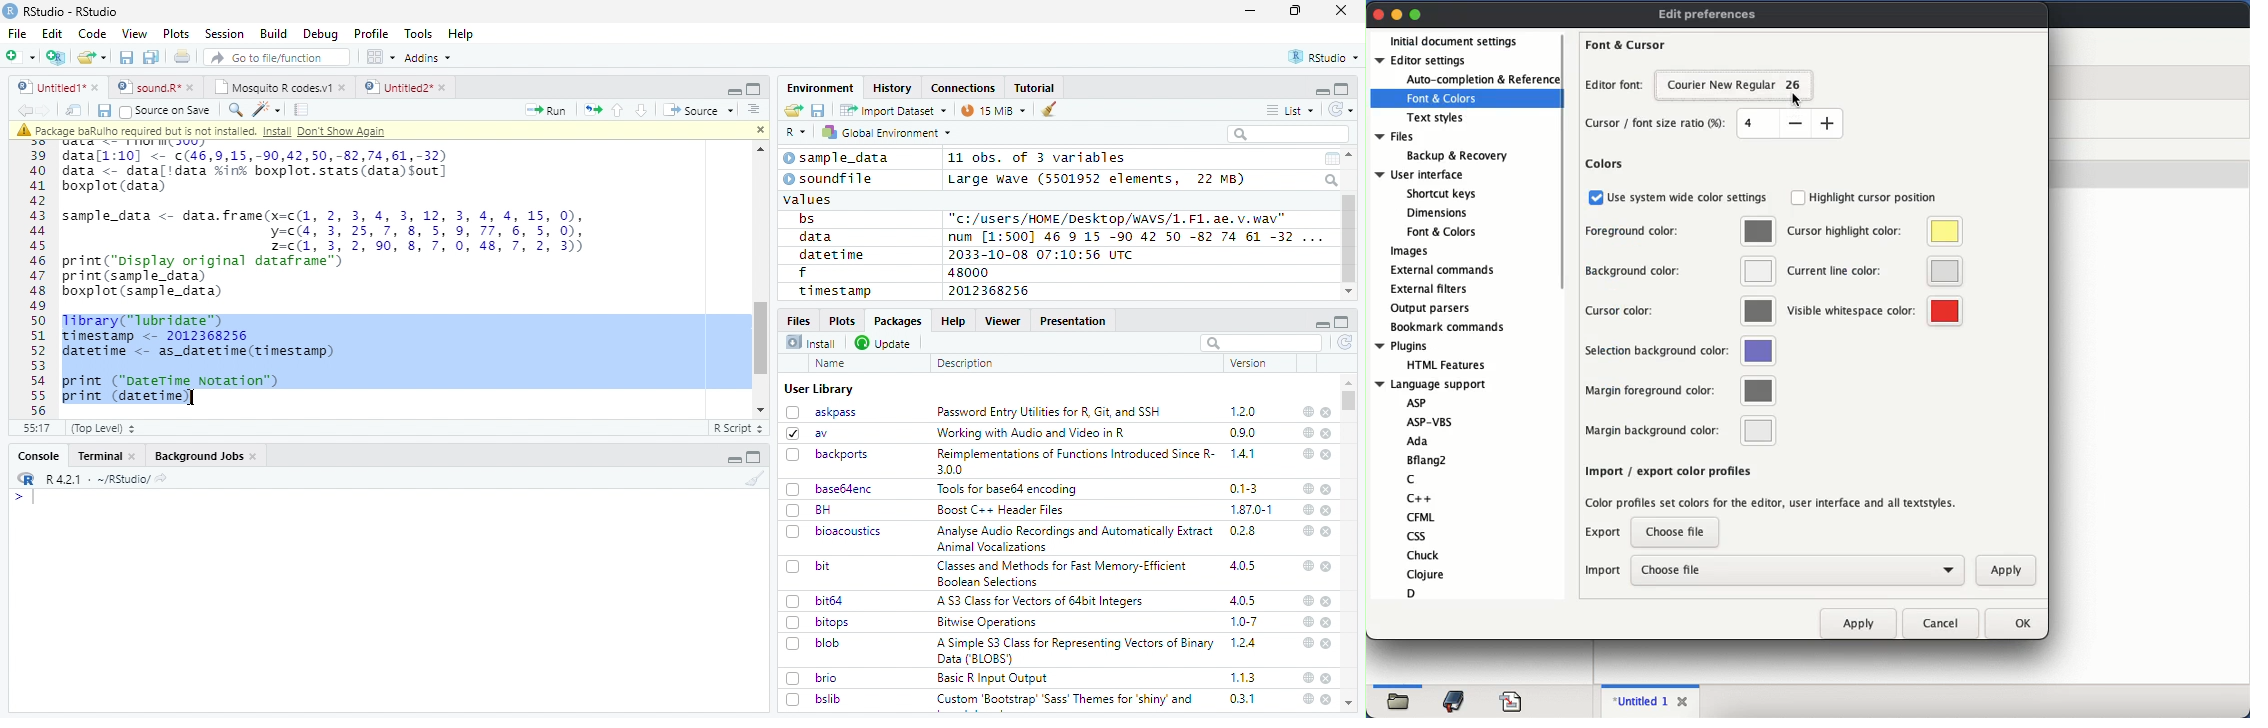  What do you see at coordinates (1351, 155) in the screenshot?
I see `scroll up` at bounding box center [1351, 155].